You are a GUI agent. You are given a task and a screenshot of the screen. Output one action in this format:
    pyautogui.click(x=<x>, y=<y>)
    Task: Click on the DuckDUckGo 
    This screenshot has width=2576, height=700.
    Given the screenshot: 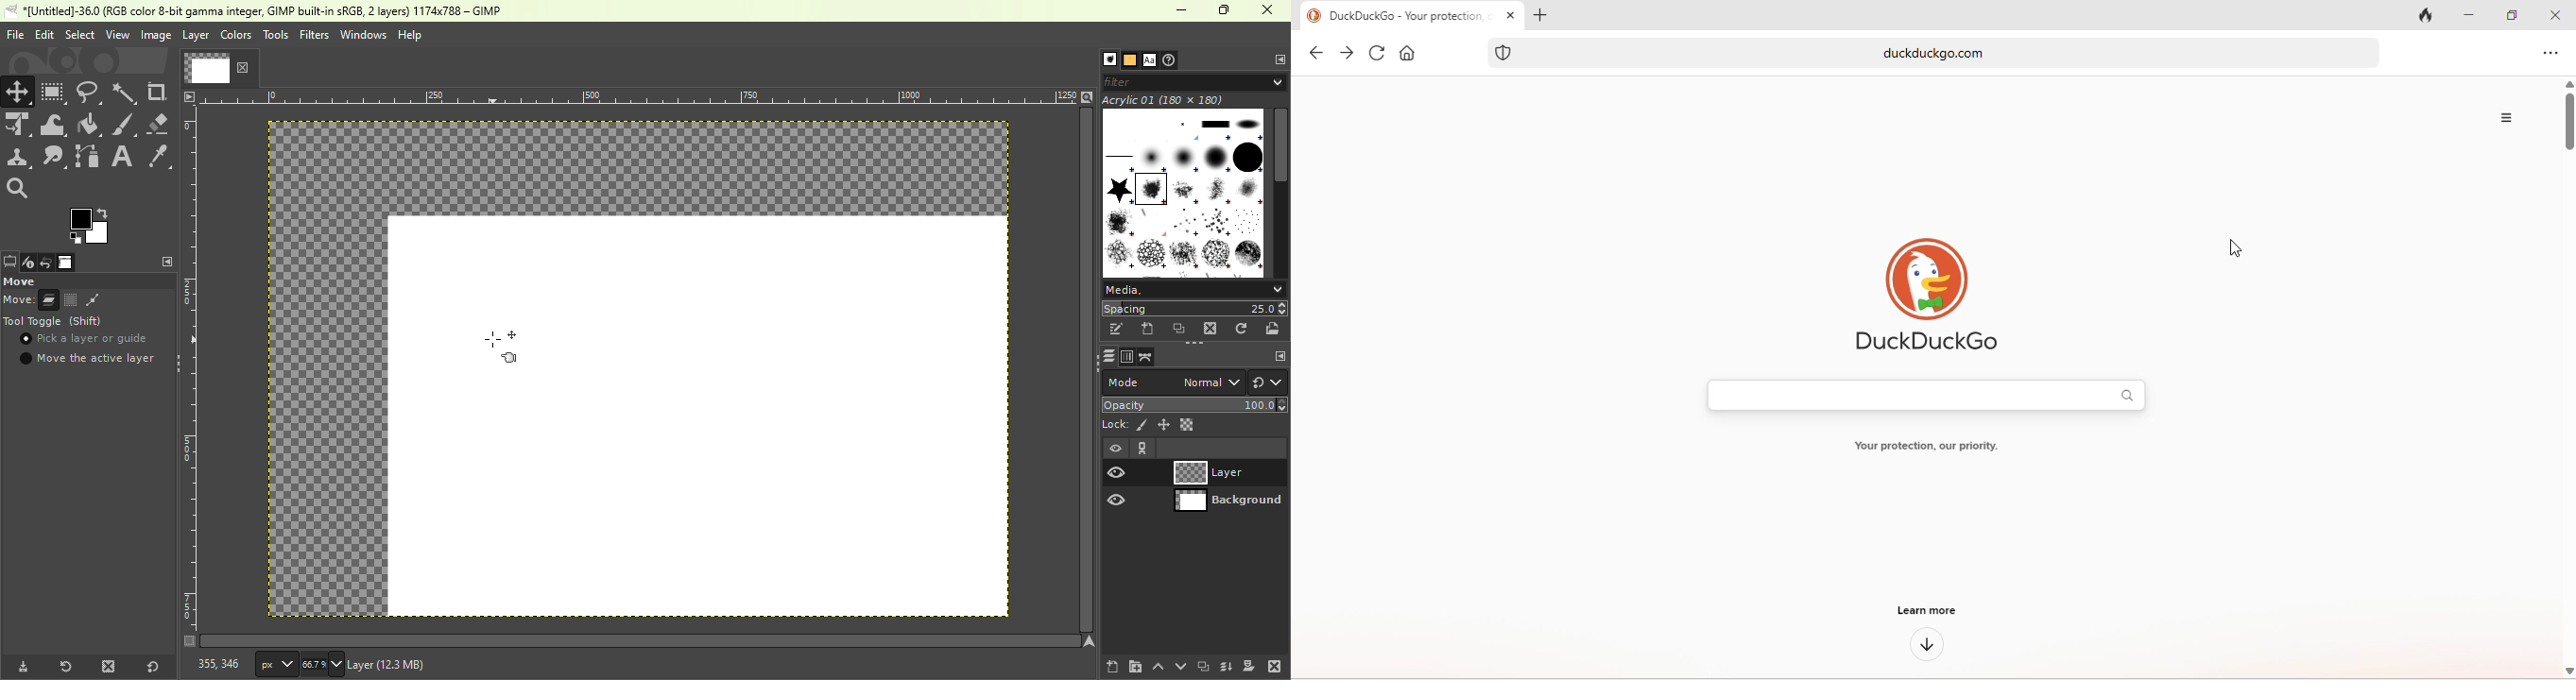 What is the action you would take?
    pyautogui.click(x=1404, y=16)
    